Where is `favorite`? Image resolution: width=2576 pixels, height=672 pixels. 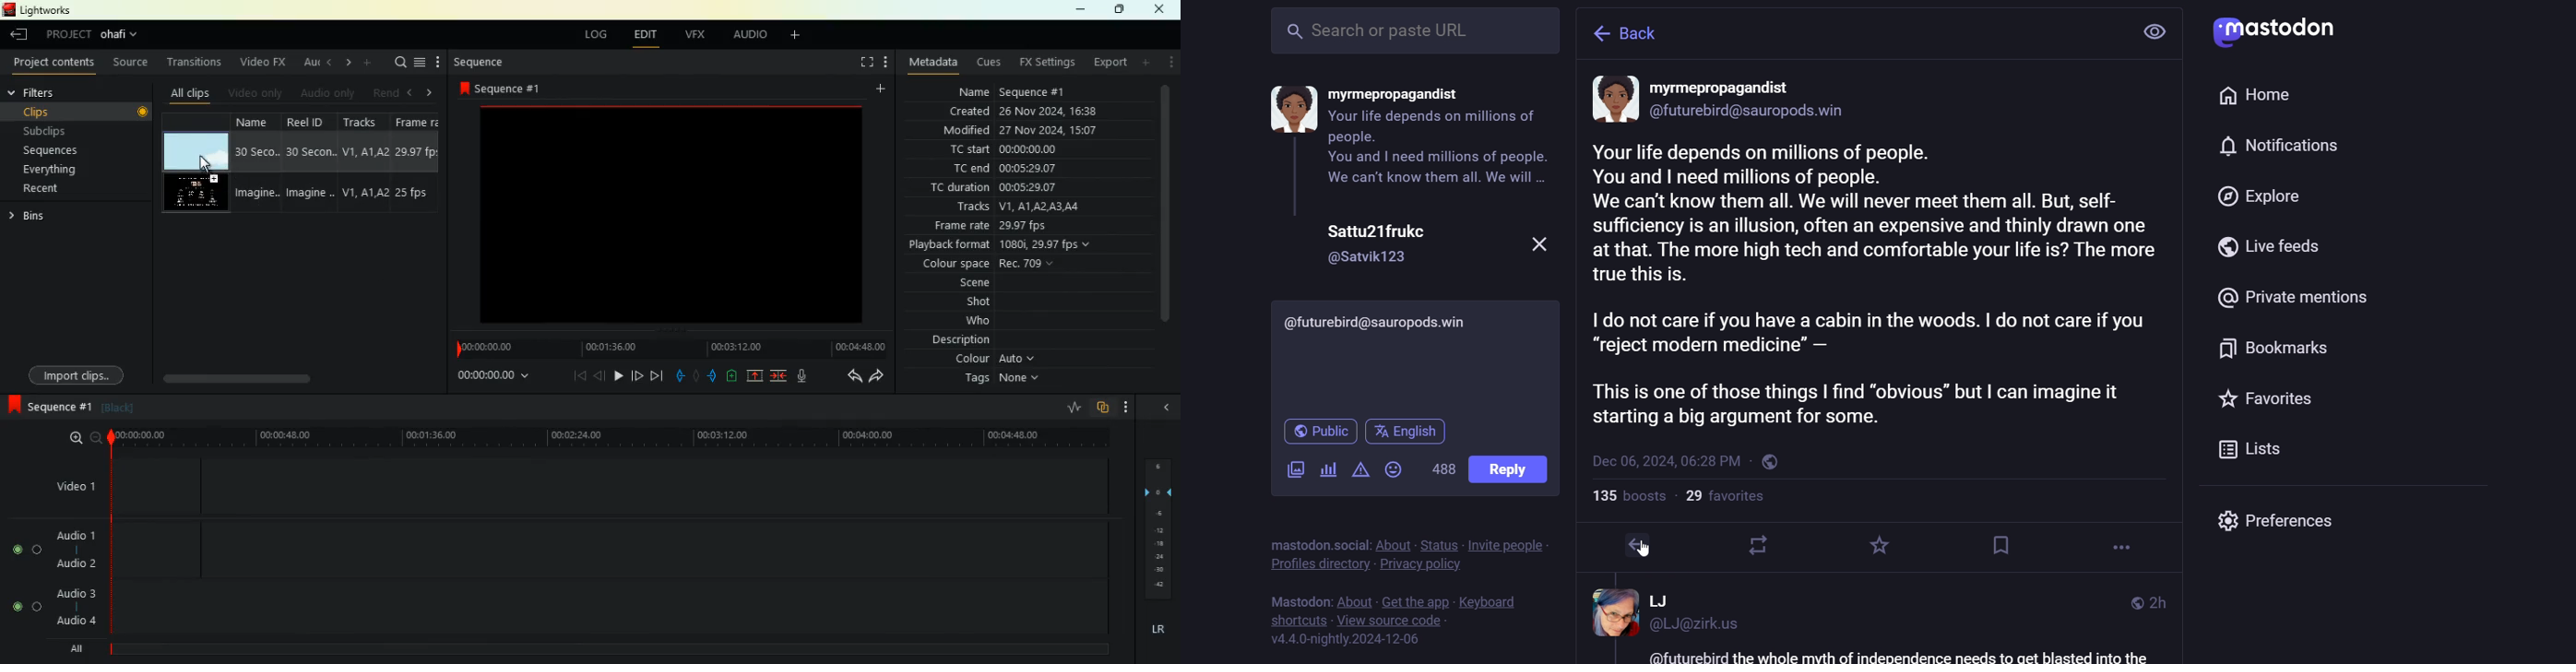
favorite is located at coordinates (1883, 545).